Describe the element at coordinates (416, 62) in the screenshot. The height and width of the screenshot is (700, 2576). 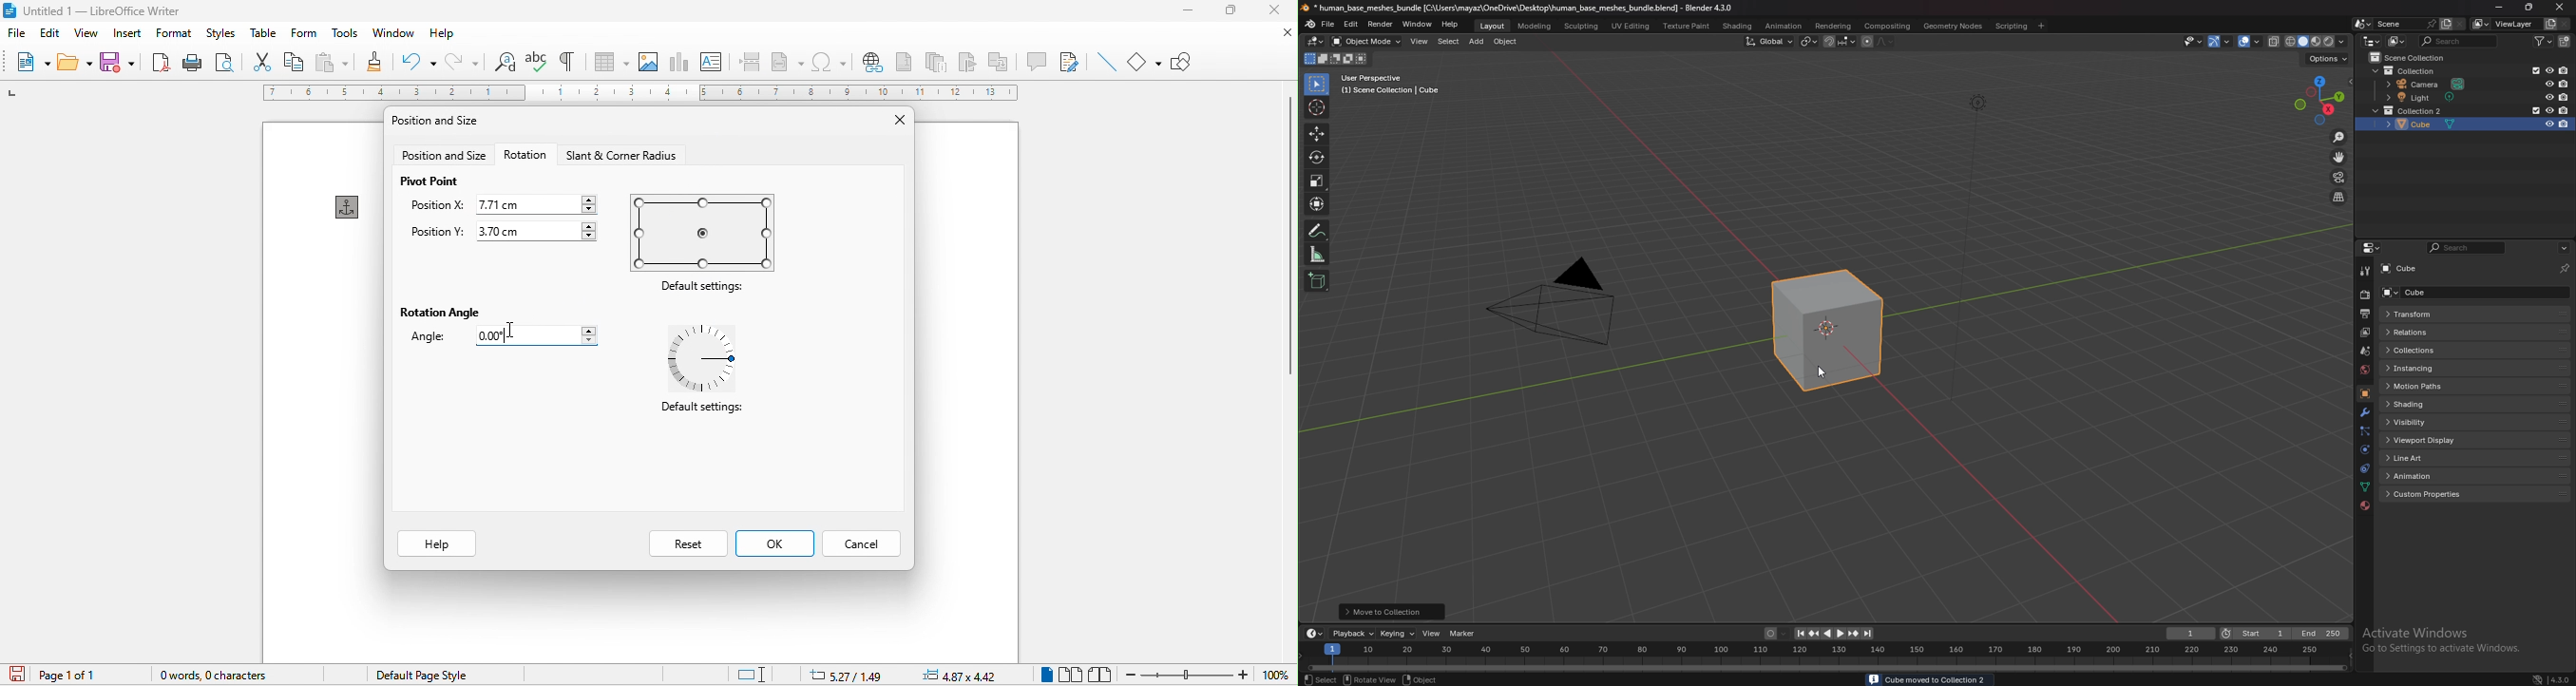
I see `undo` at that location.